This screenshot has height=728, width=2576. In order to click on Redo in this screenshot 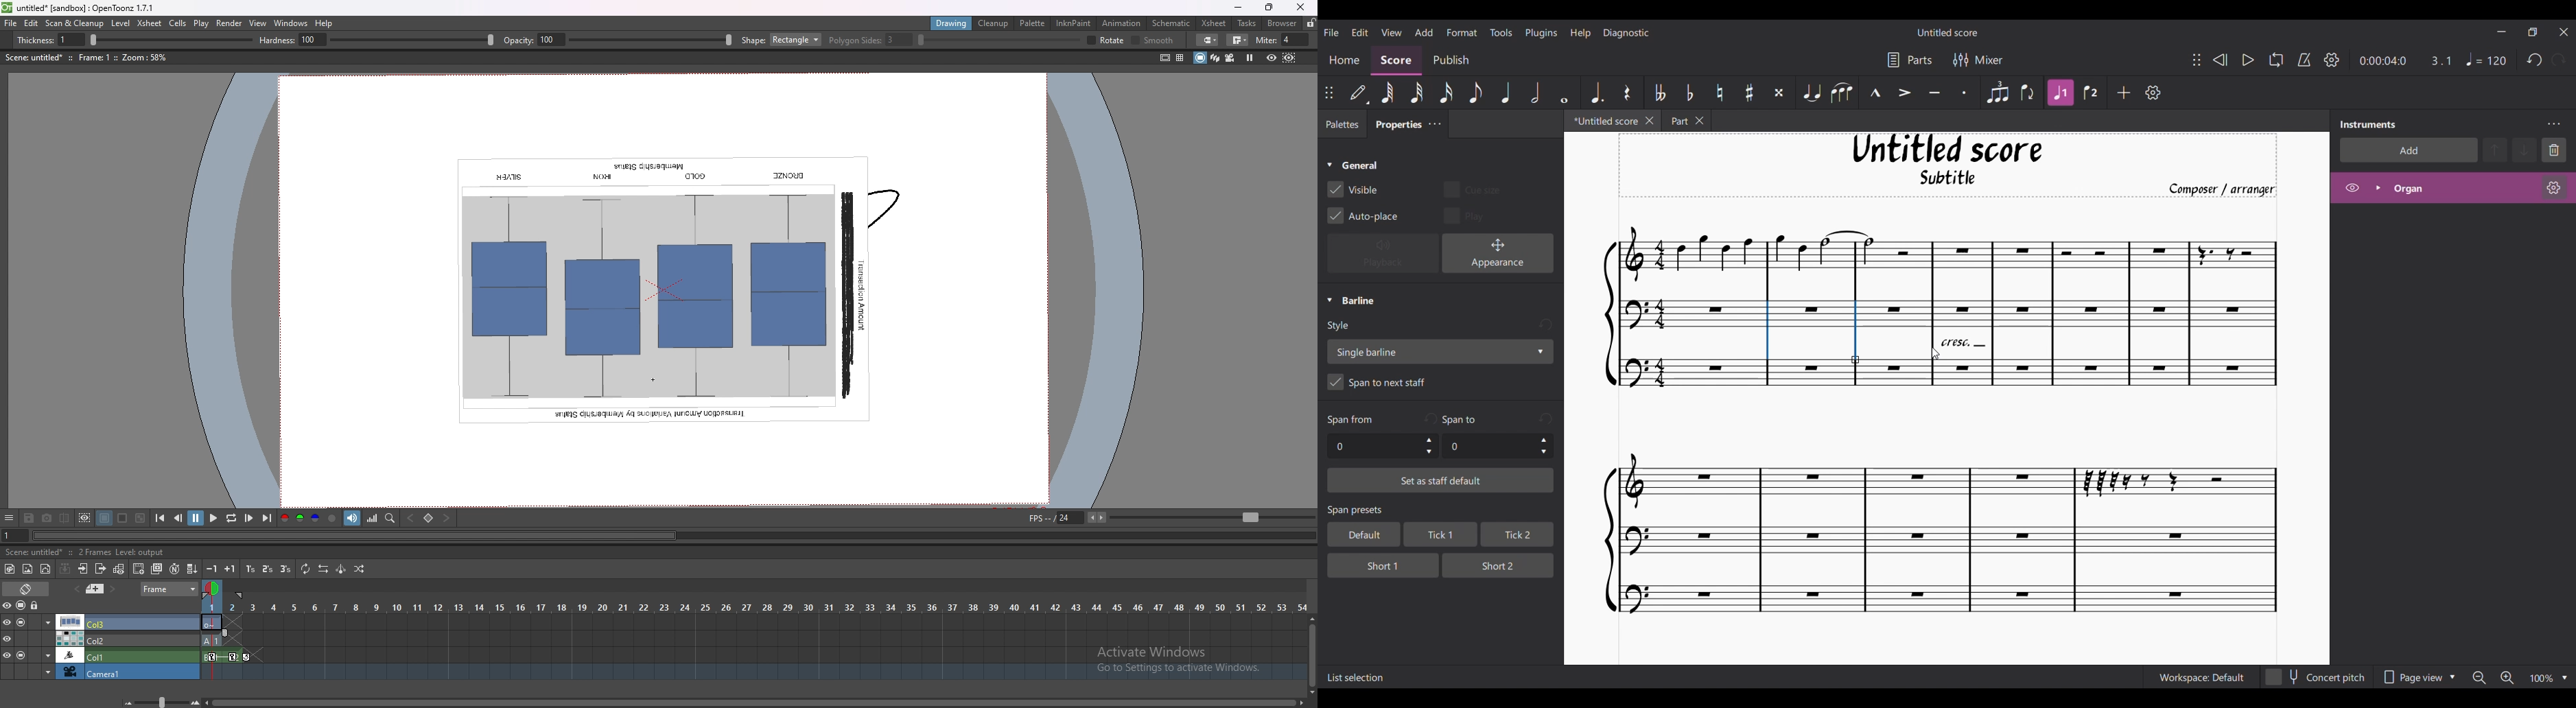, I will do `click(2559, 60)`.